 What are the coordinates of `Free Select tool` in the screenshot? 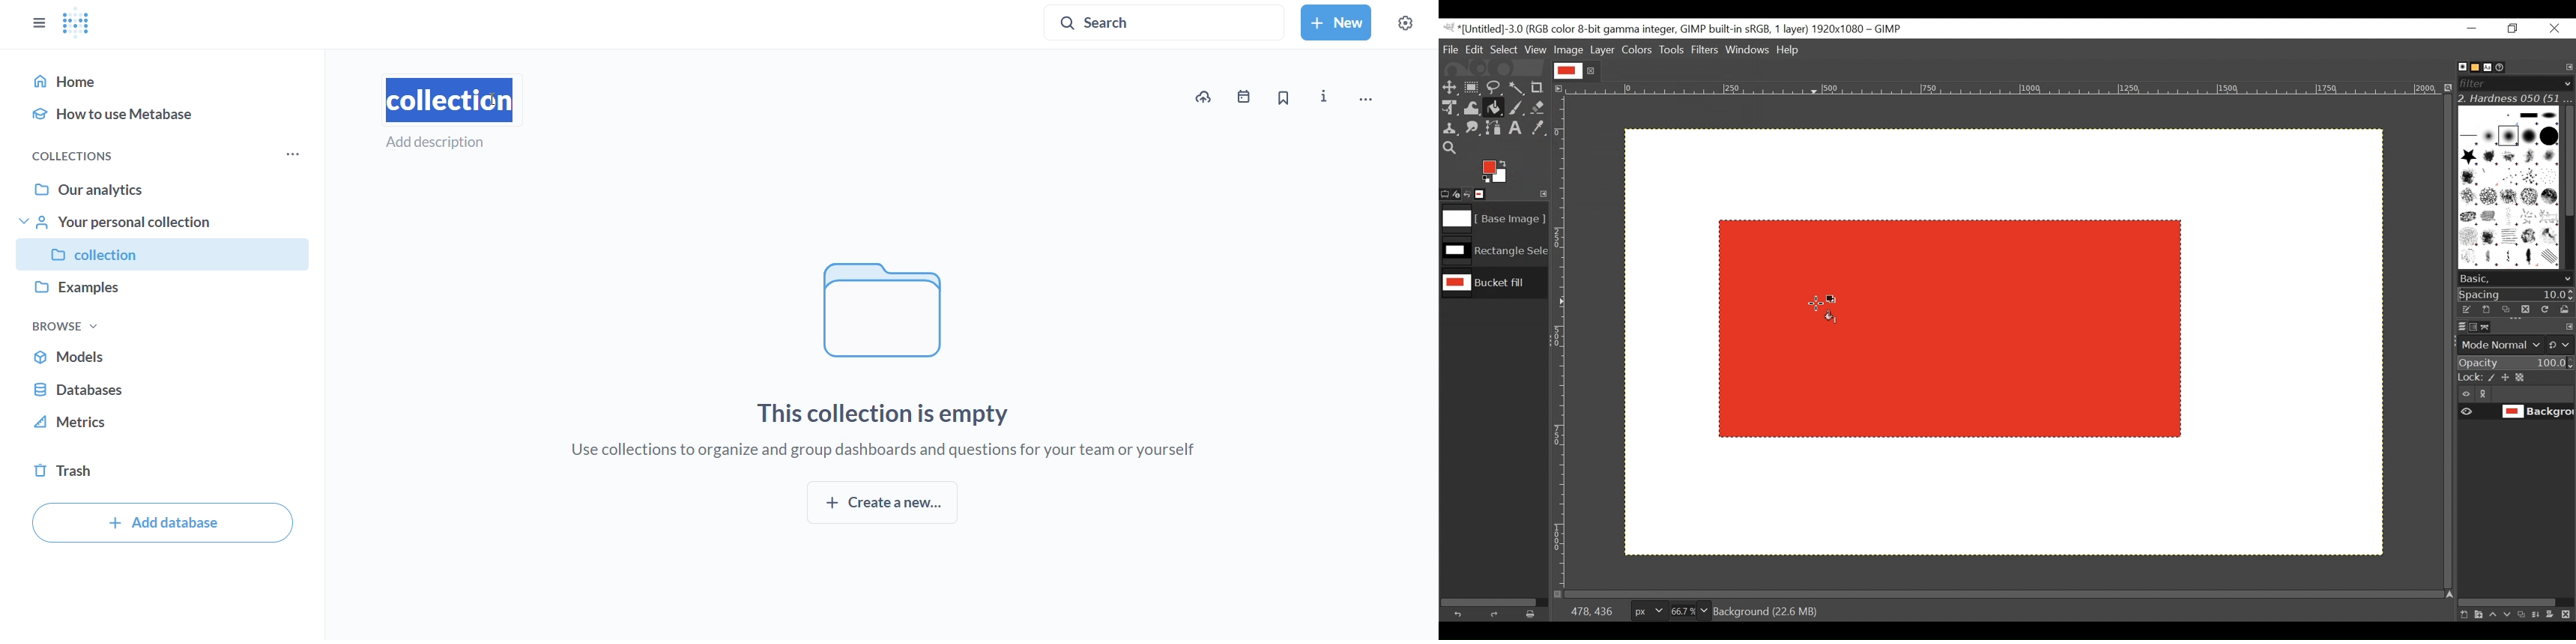 It's located at (1493, 85).